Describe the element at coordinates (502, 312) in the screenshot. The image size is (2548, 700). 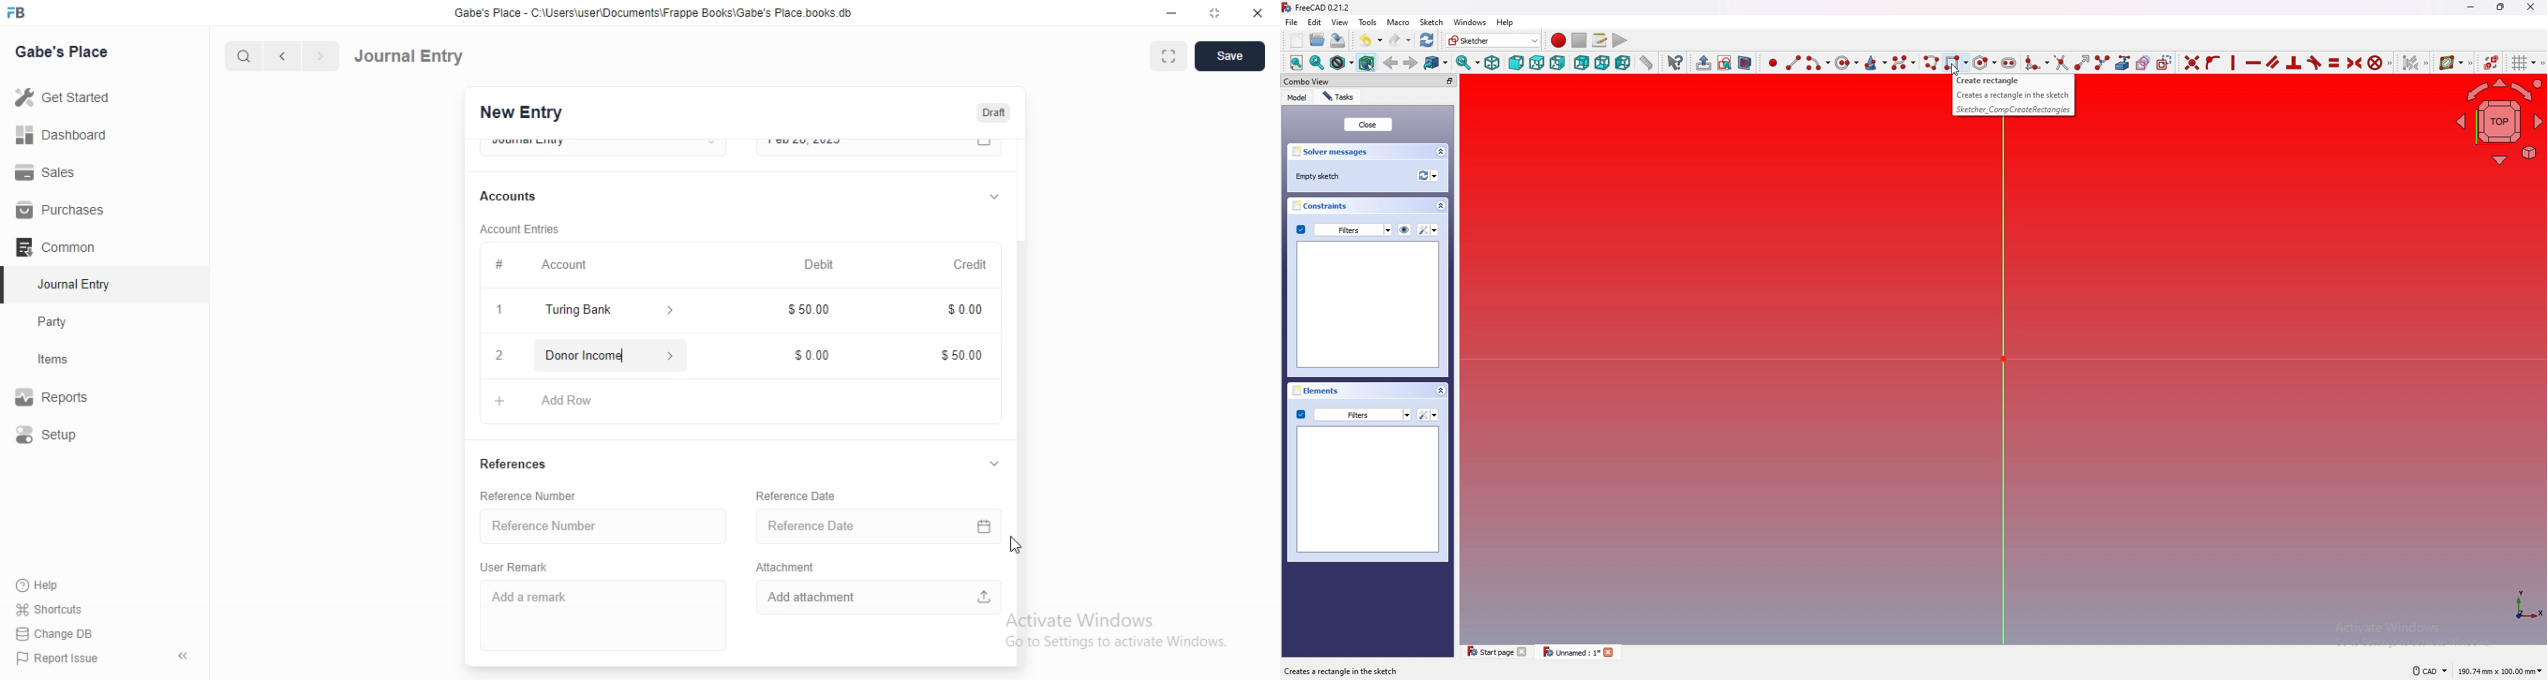
I see `1` at that location.